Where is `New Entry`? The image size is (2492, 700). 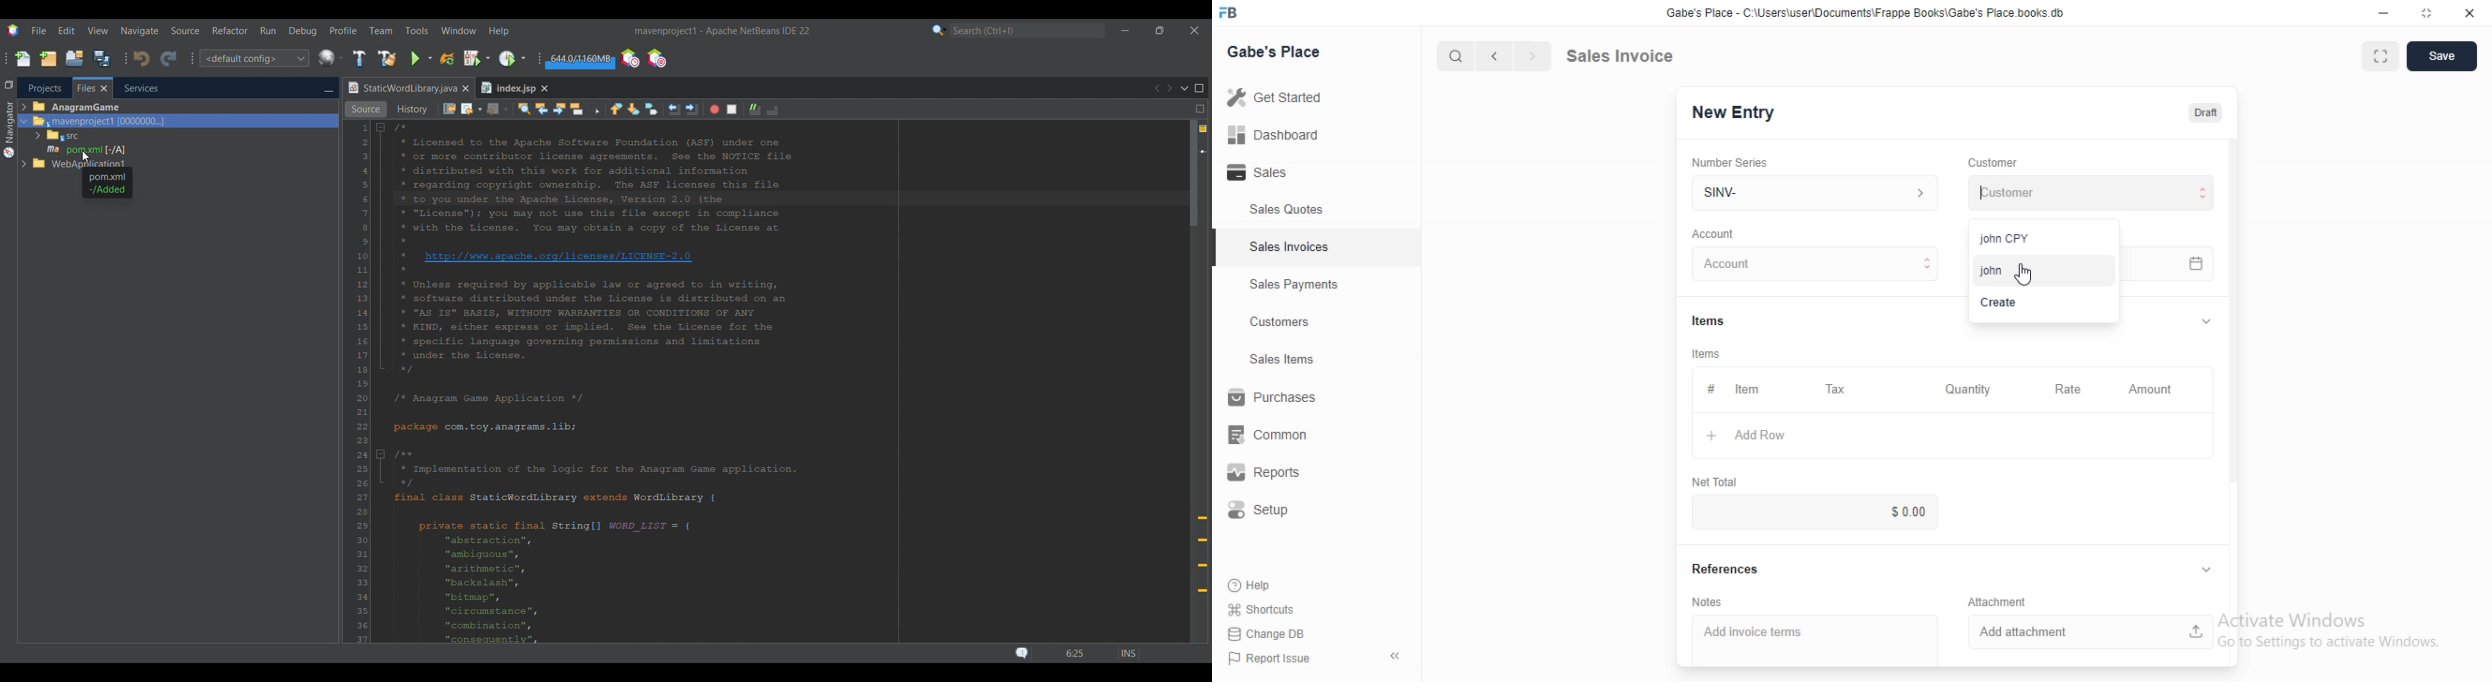
New Entry is located at coordinates (1740, 112).